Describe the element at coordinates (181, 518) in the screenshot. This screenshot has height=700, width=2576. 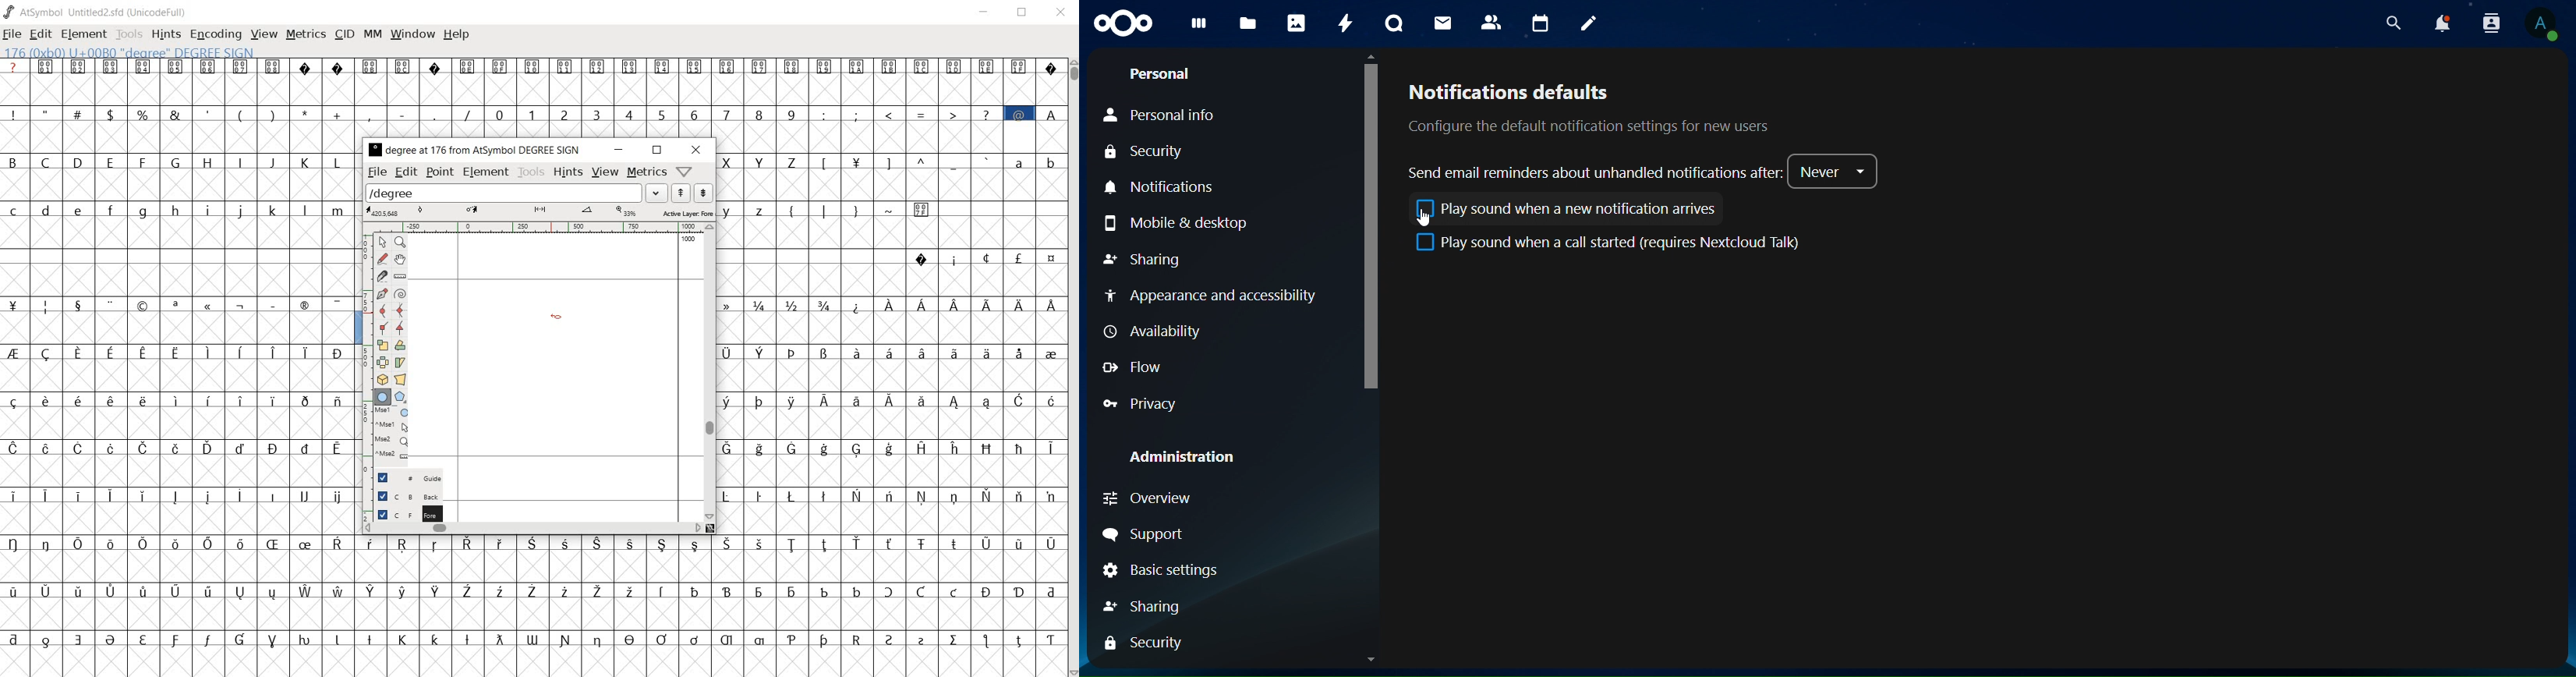
I see `empty glyph slots` at that location.